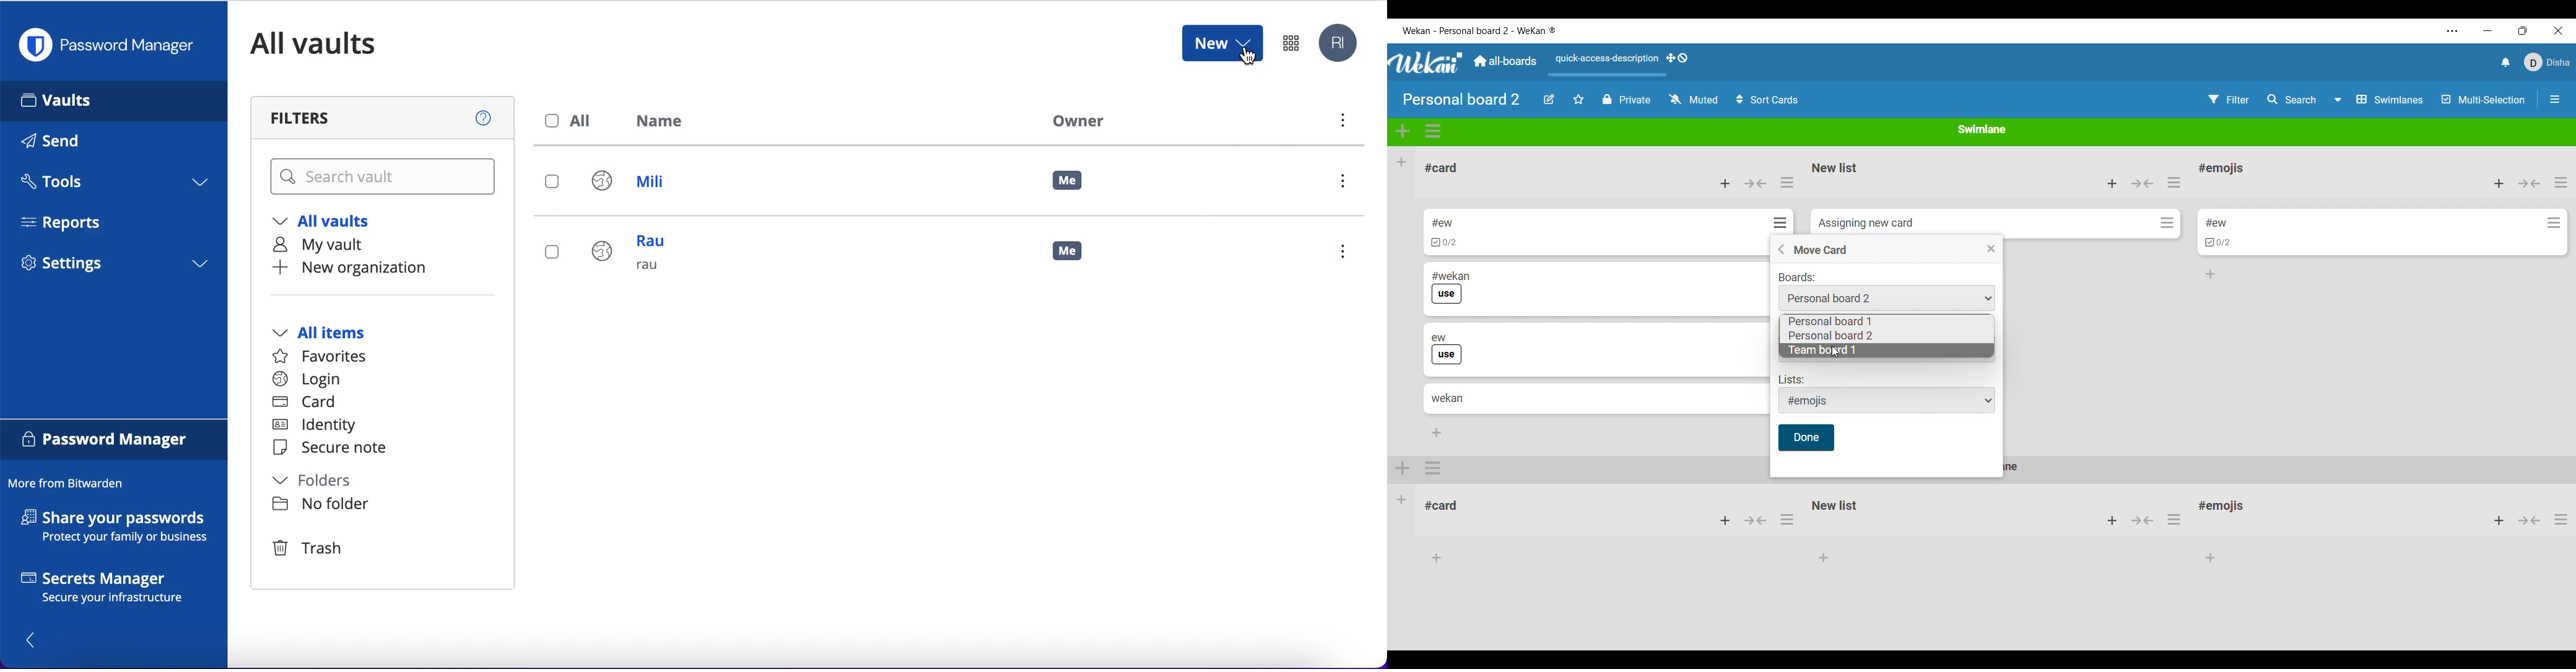 This screenshot has width=2576, height=672. Describe the element at coordinates (330, 223) in the screenshot. I see `all vaults` at that location.